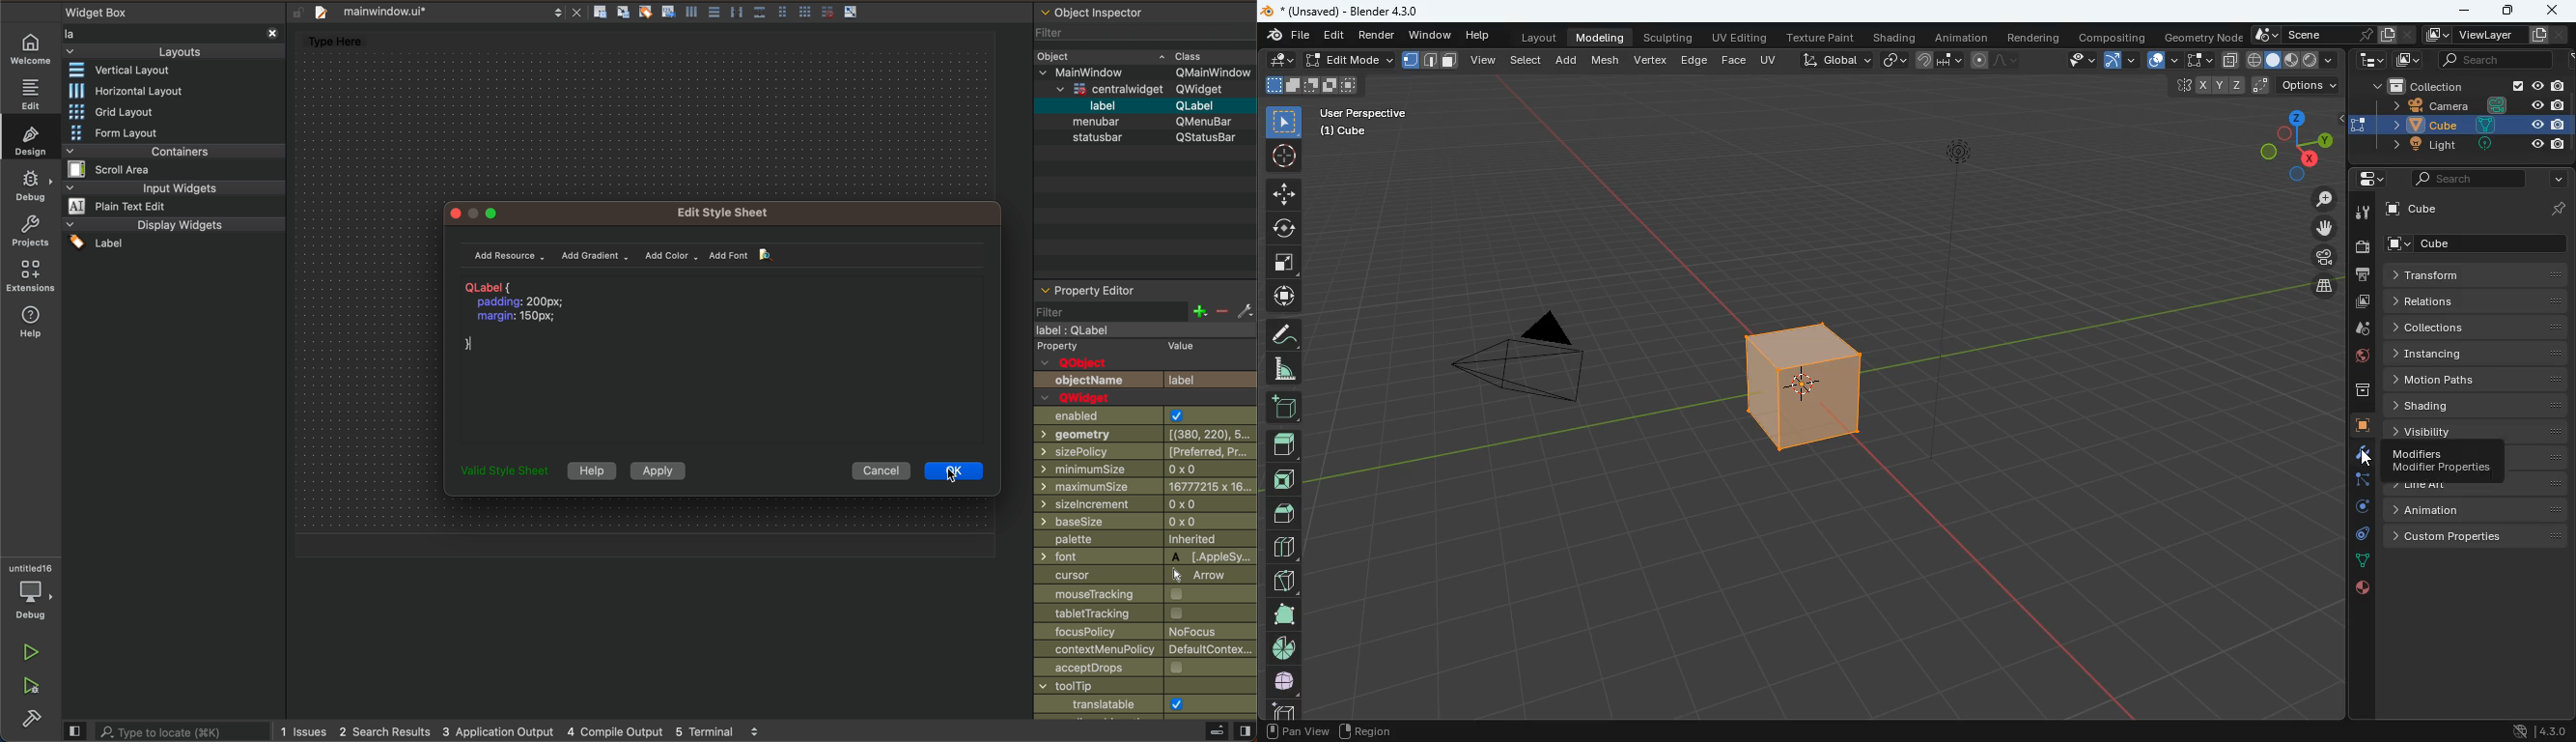 The width and height of the screenshot is (2576, 756). What do you see at coordinates (2293, 59) in the screenshot?
I see `shape` at bounding box center [2293, 59].